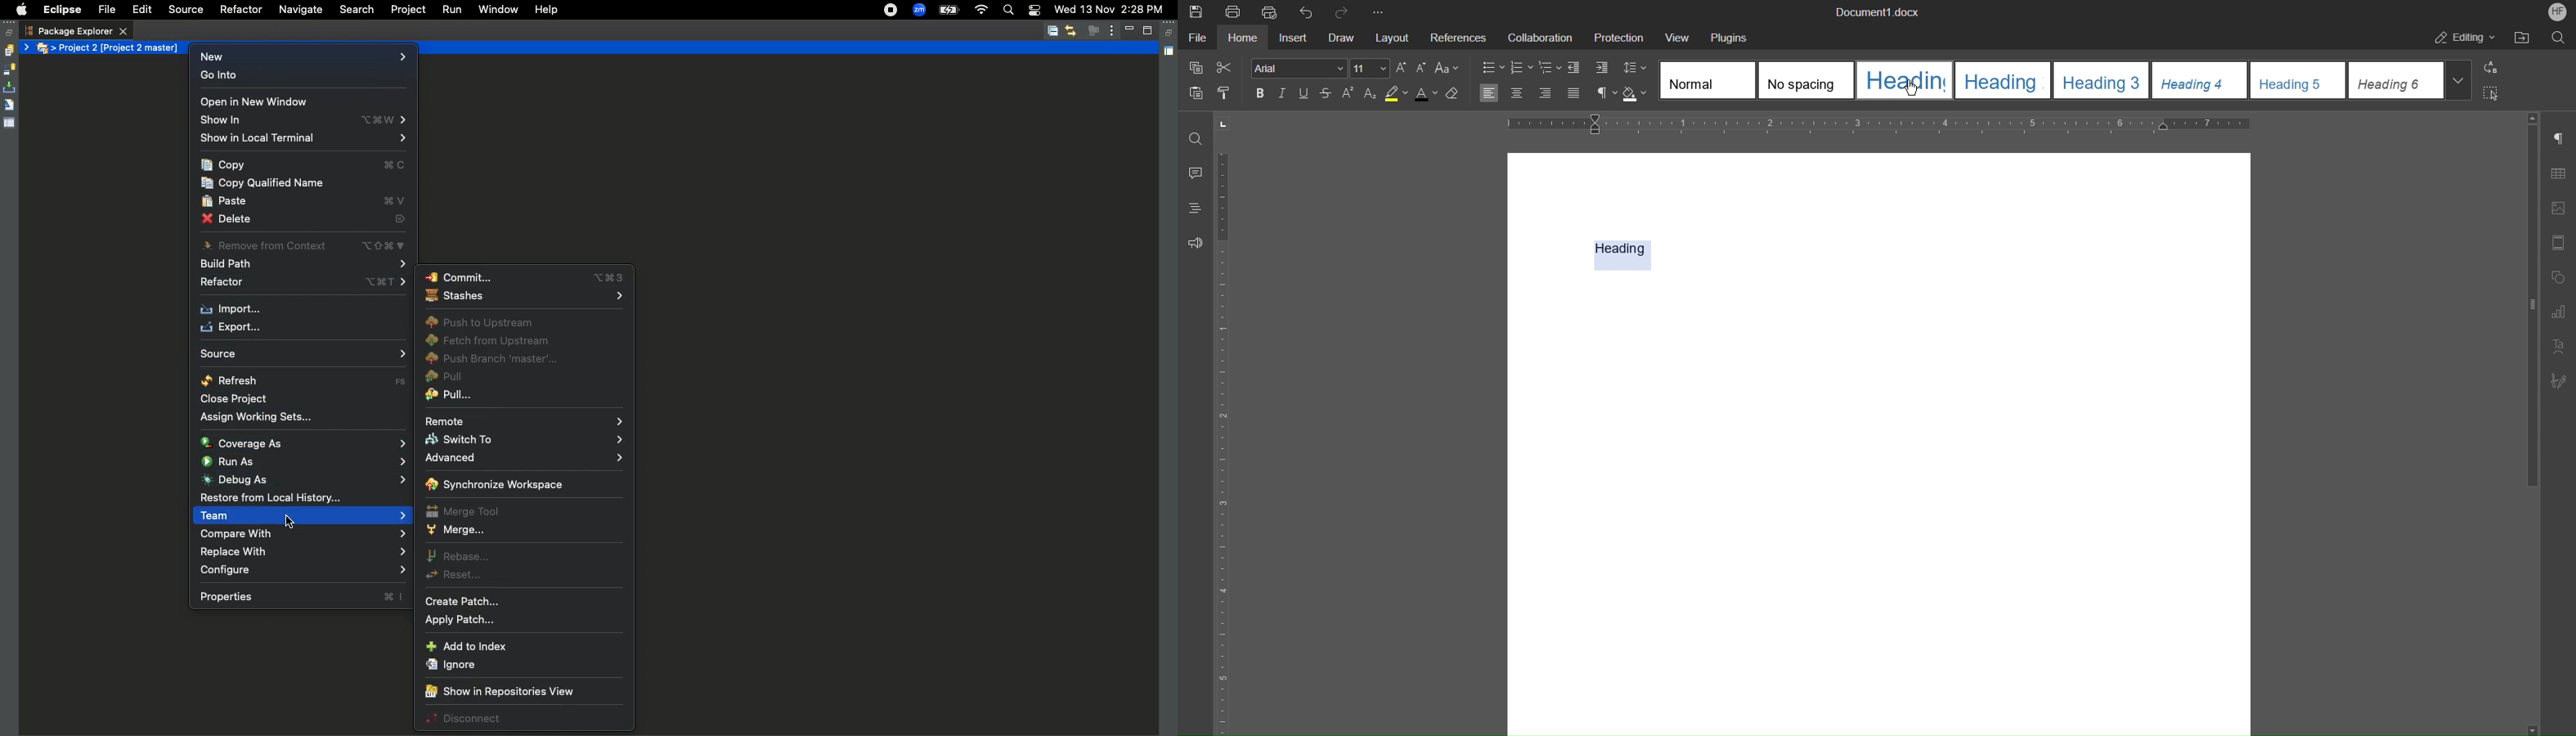  I want to click on Nested List, so click(1550, 68).